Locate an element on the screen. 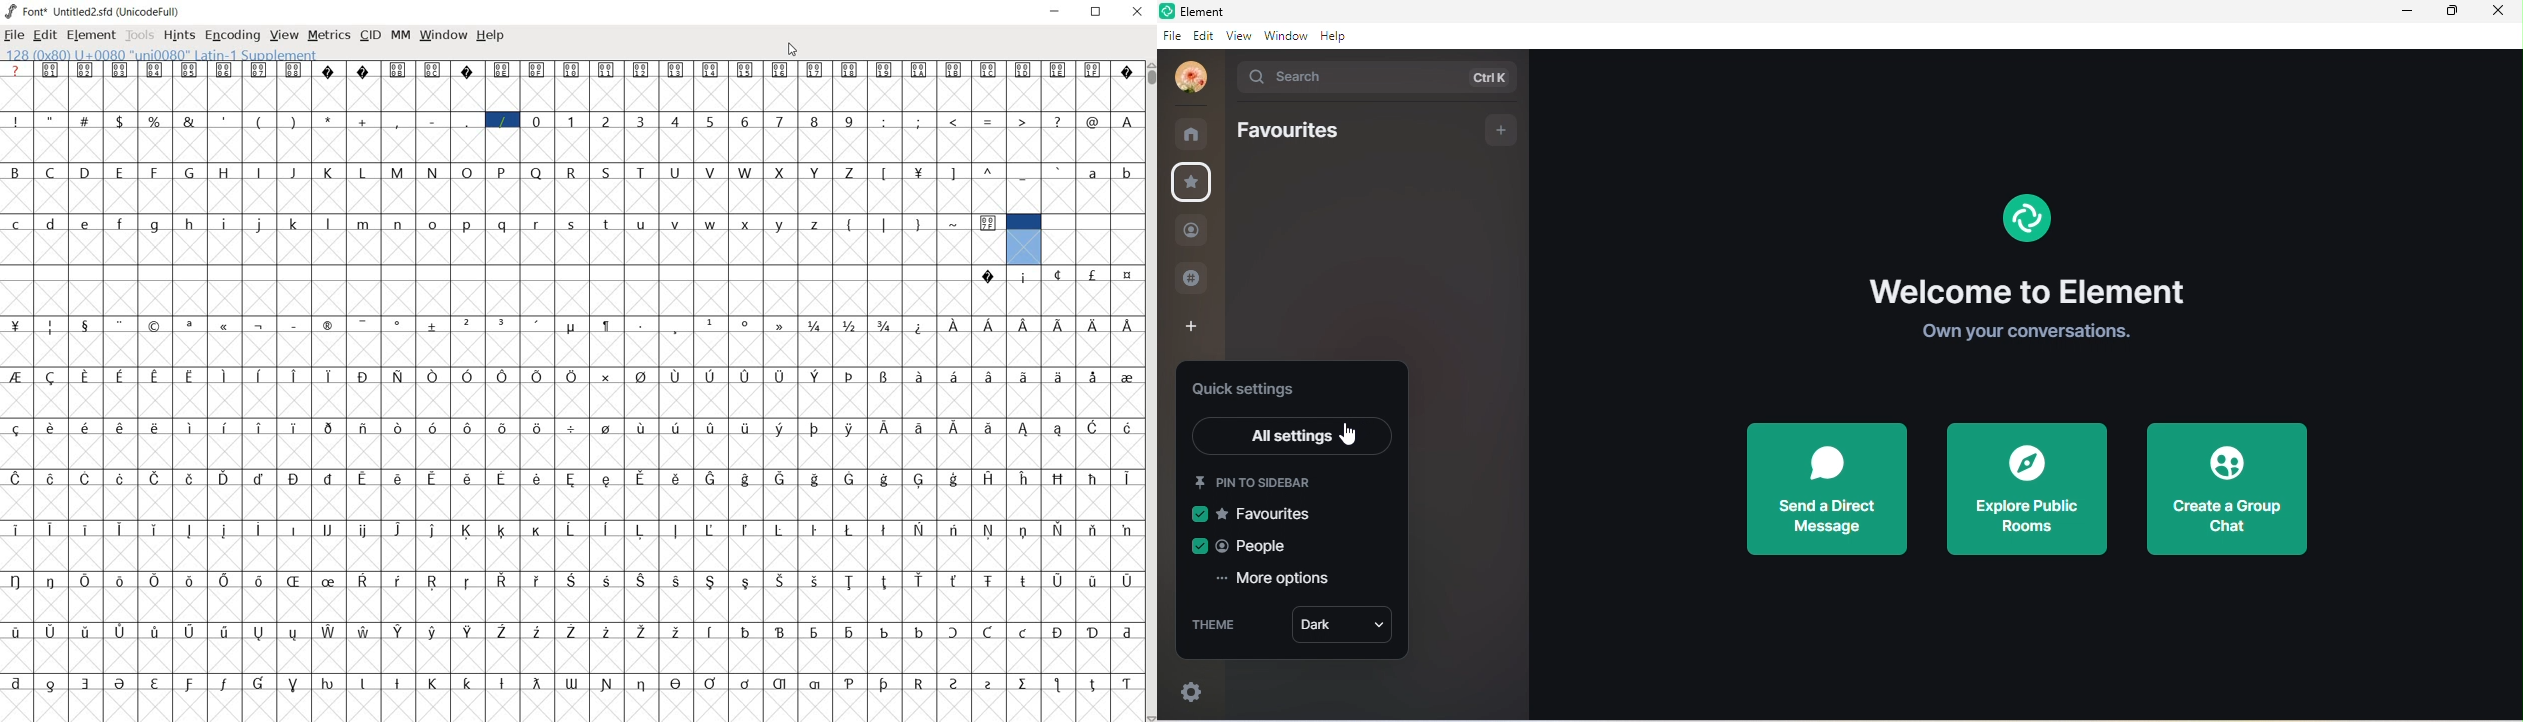 The width and height of the screenshot is (2548, 728). send a direct message is located at coordinates (1836, 491).